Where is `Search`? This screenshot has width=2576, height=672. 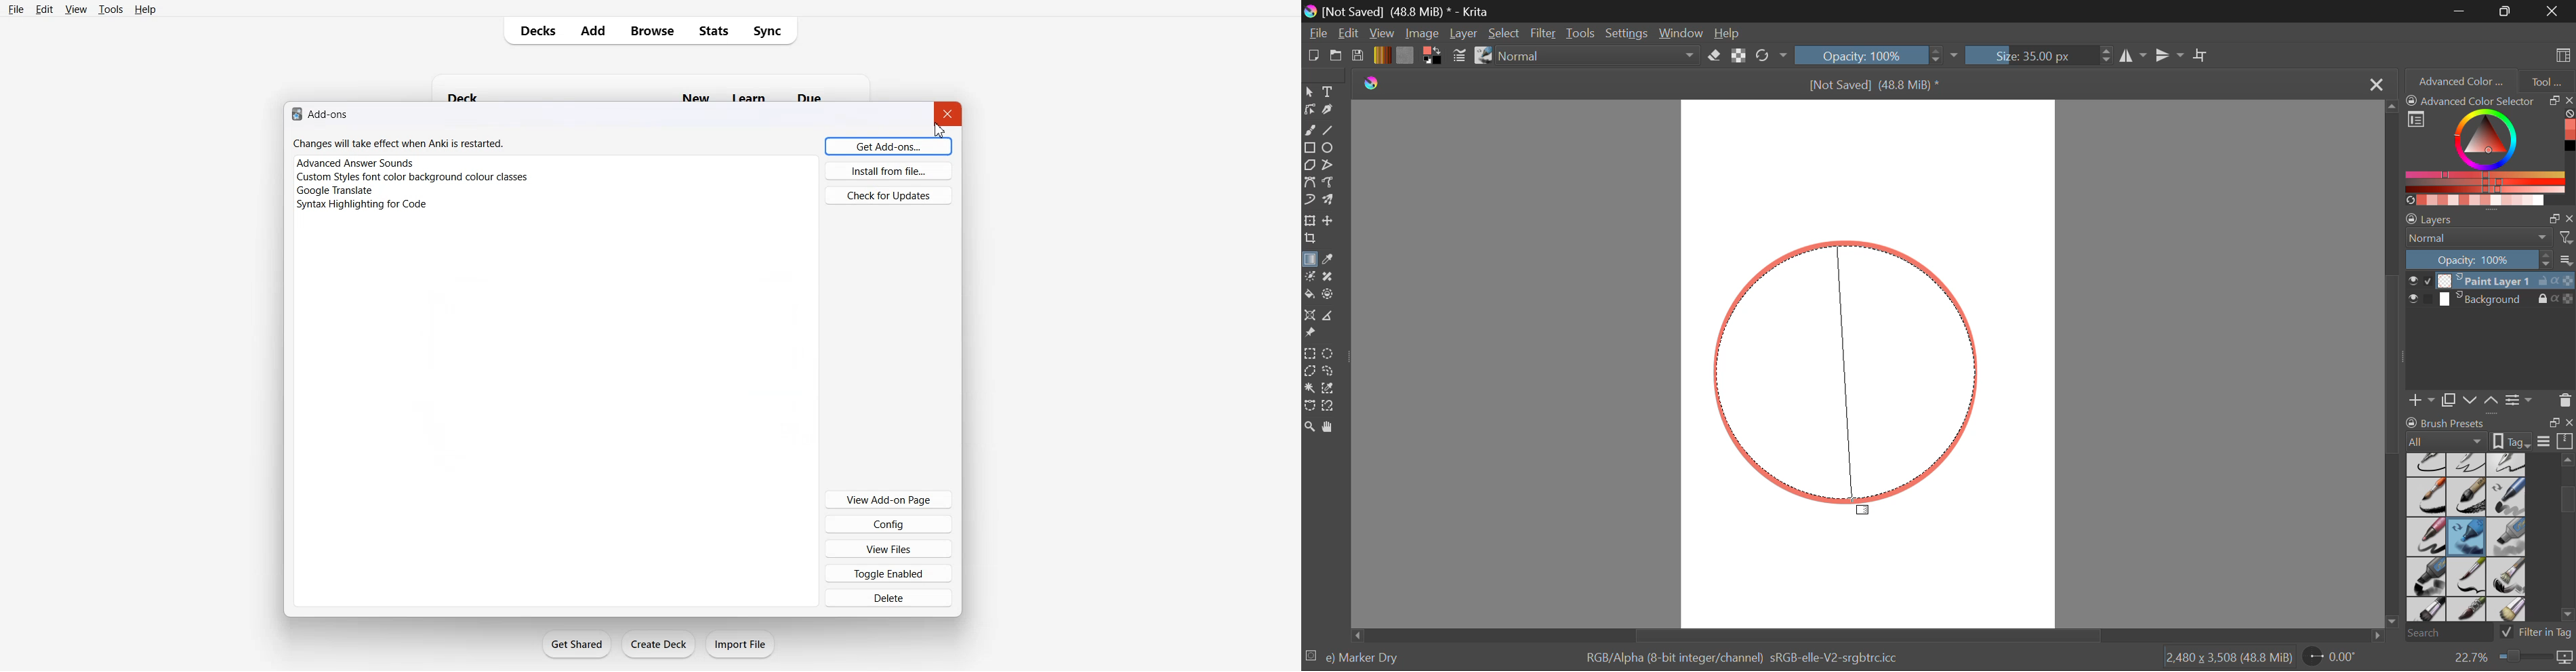
Search is located at coordinates (2446, 634).